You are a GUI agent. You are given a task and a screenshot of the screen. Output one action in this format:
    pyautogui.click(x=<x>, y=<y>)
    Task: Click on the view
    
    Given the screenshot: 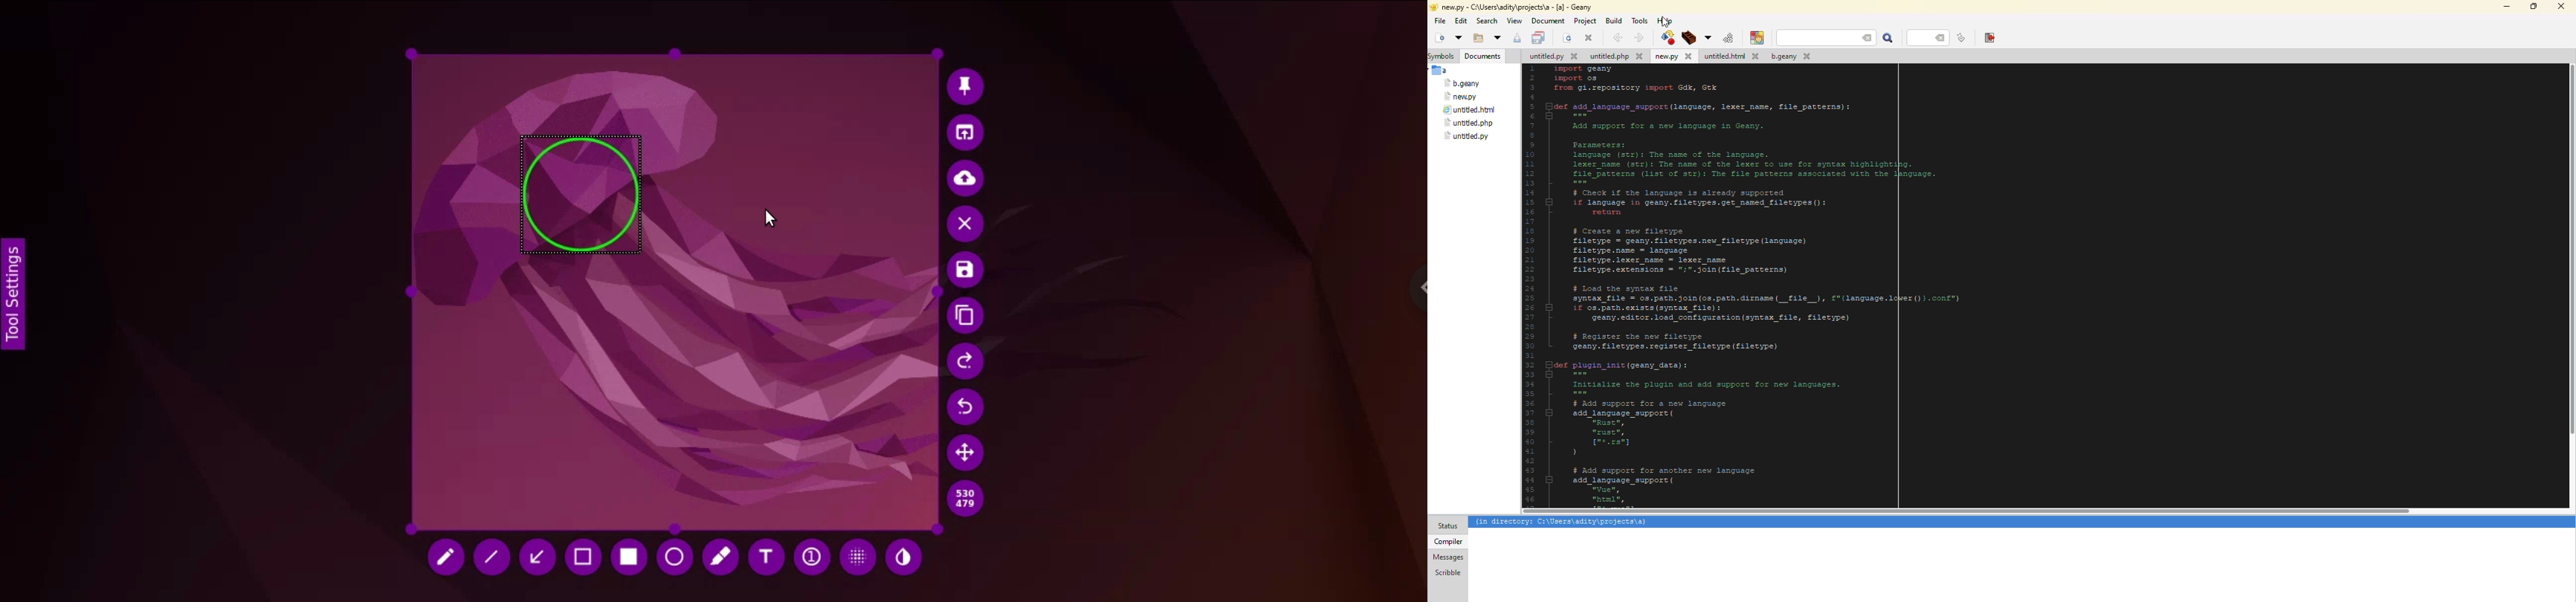 What is the action you would take?
    pyautogui.click(x=1514, y=21)
    